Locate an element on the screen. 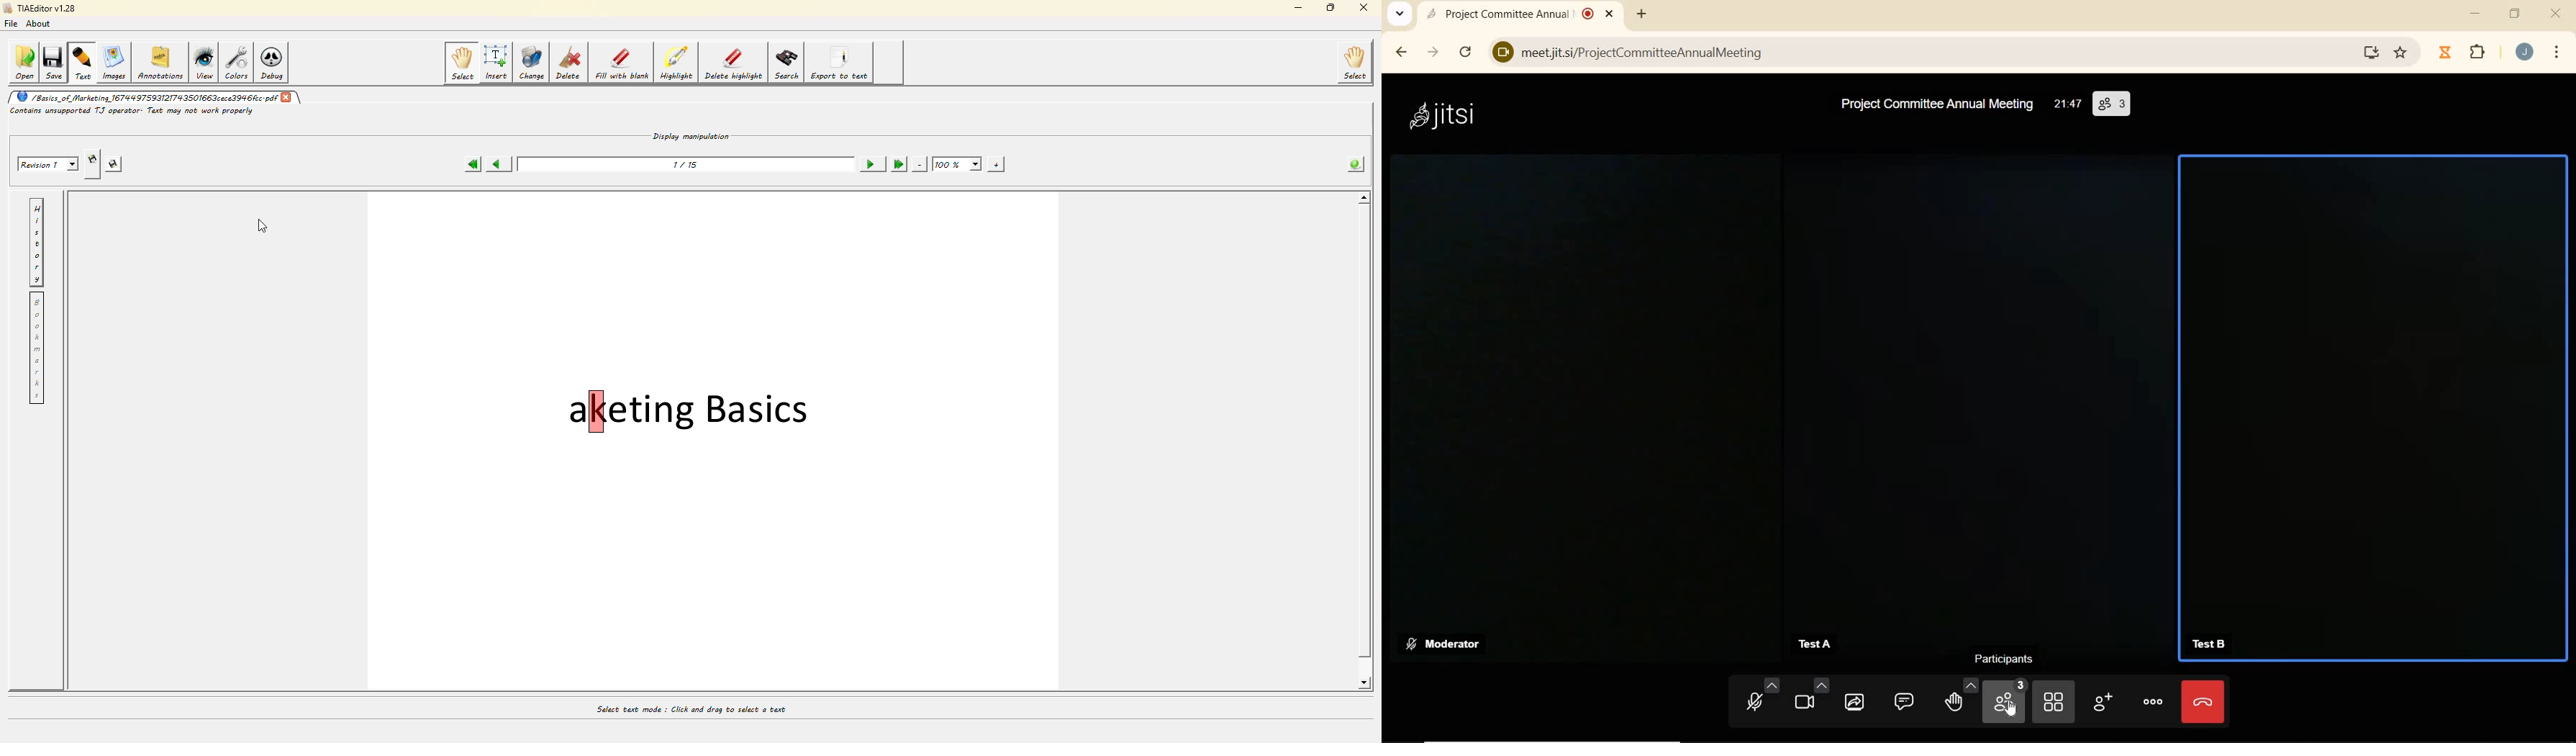 Image resolution: width=2576 pixels, height=756 pixels. 21:47 is located at coordinates (2068, 105).